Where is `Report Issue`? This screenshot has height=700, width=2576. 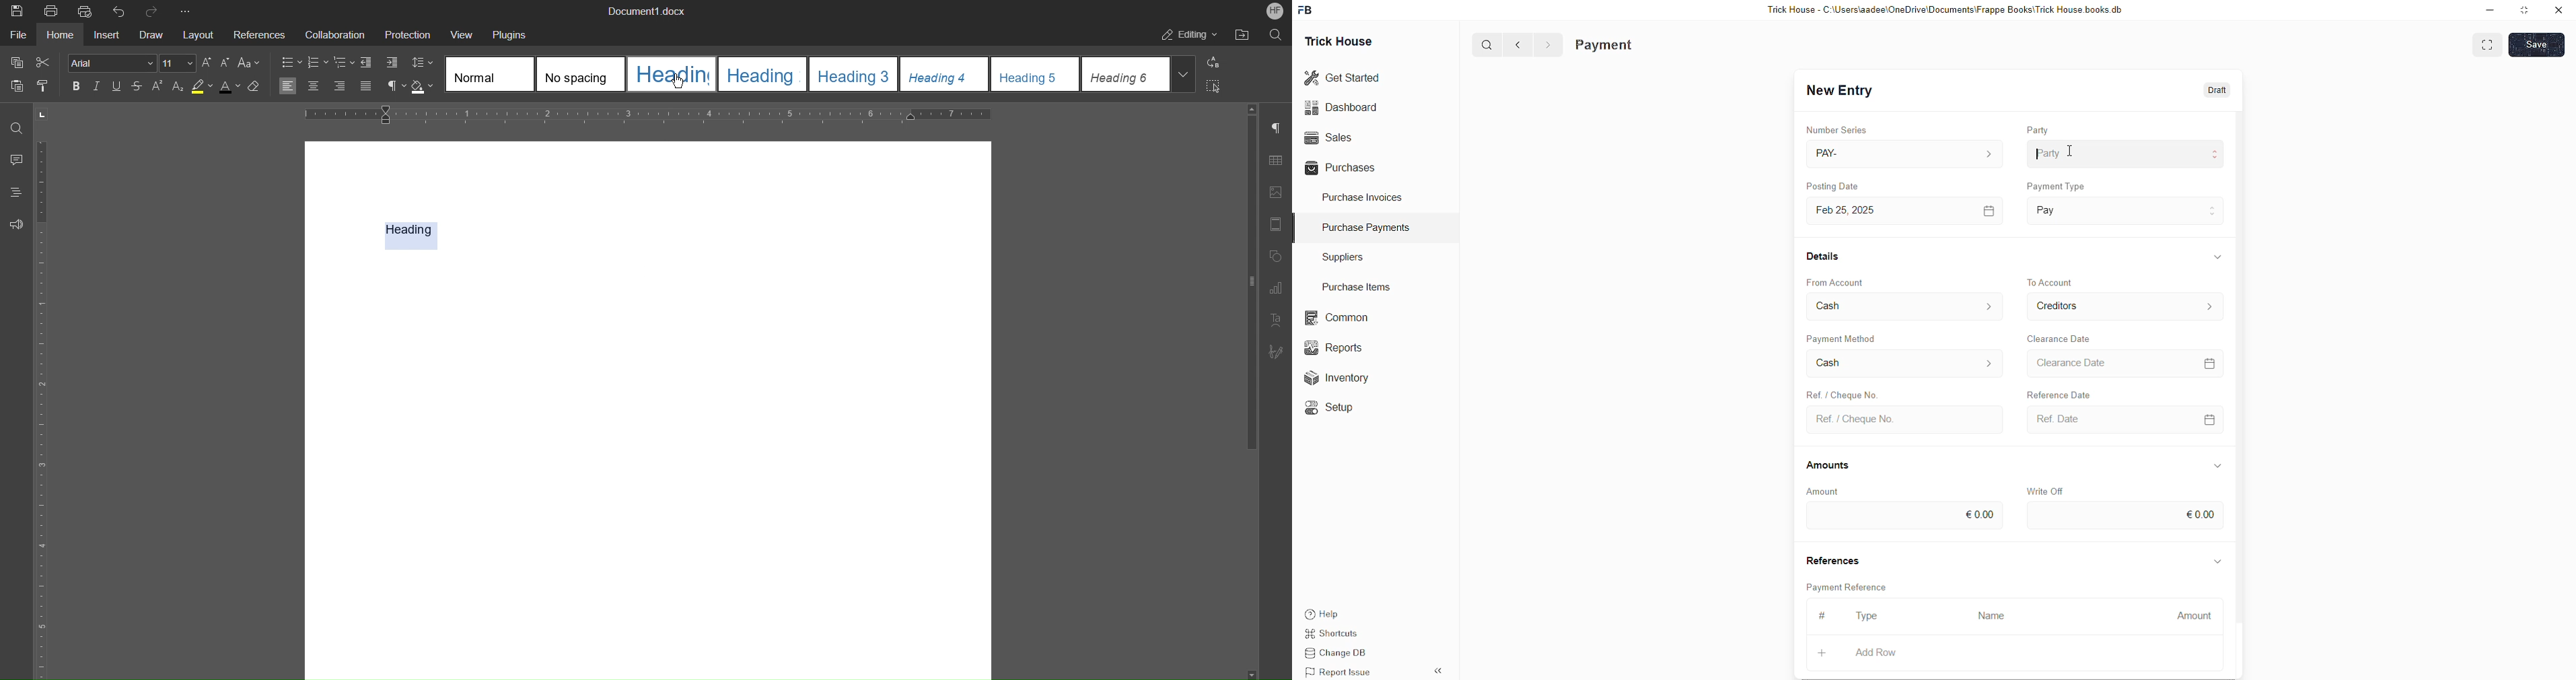
Report Issue is located at coordinates (1342, 672).